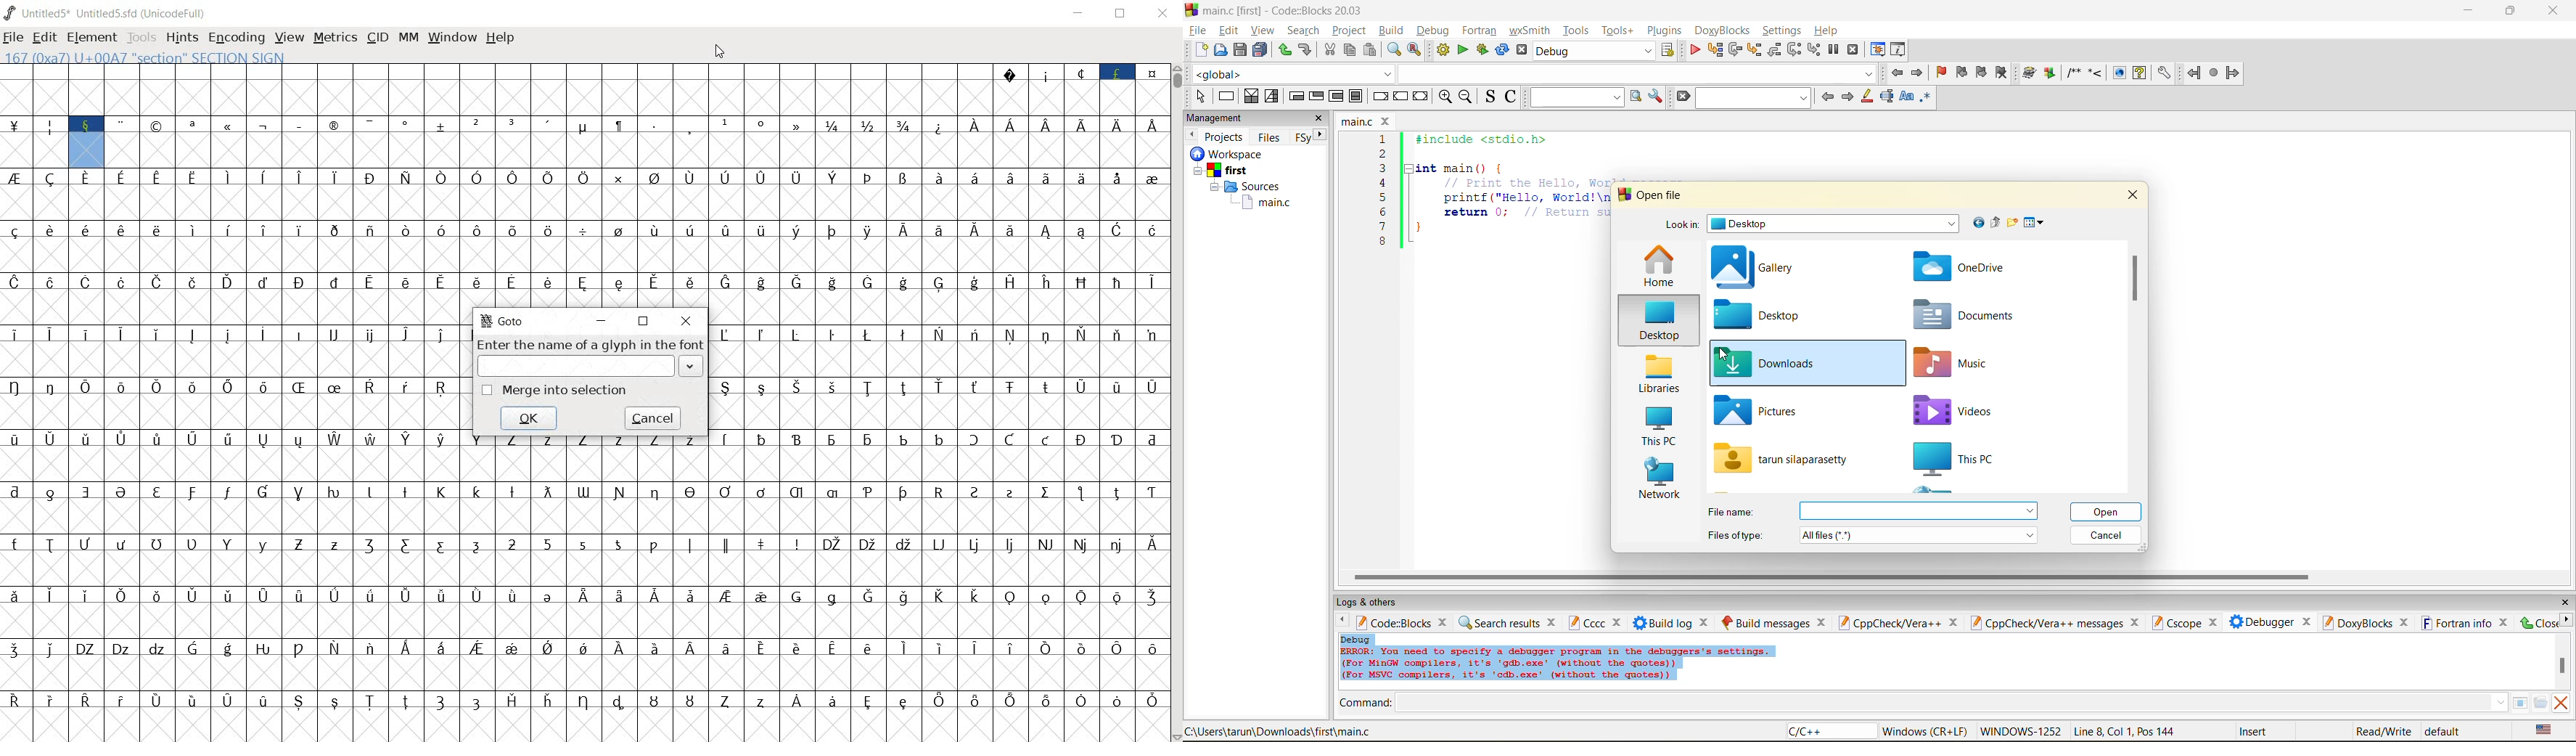  Describe the element at coordinates (1279, 731) in the screenshot. I see `file location` at that location.